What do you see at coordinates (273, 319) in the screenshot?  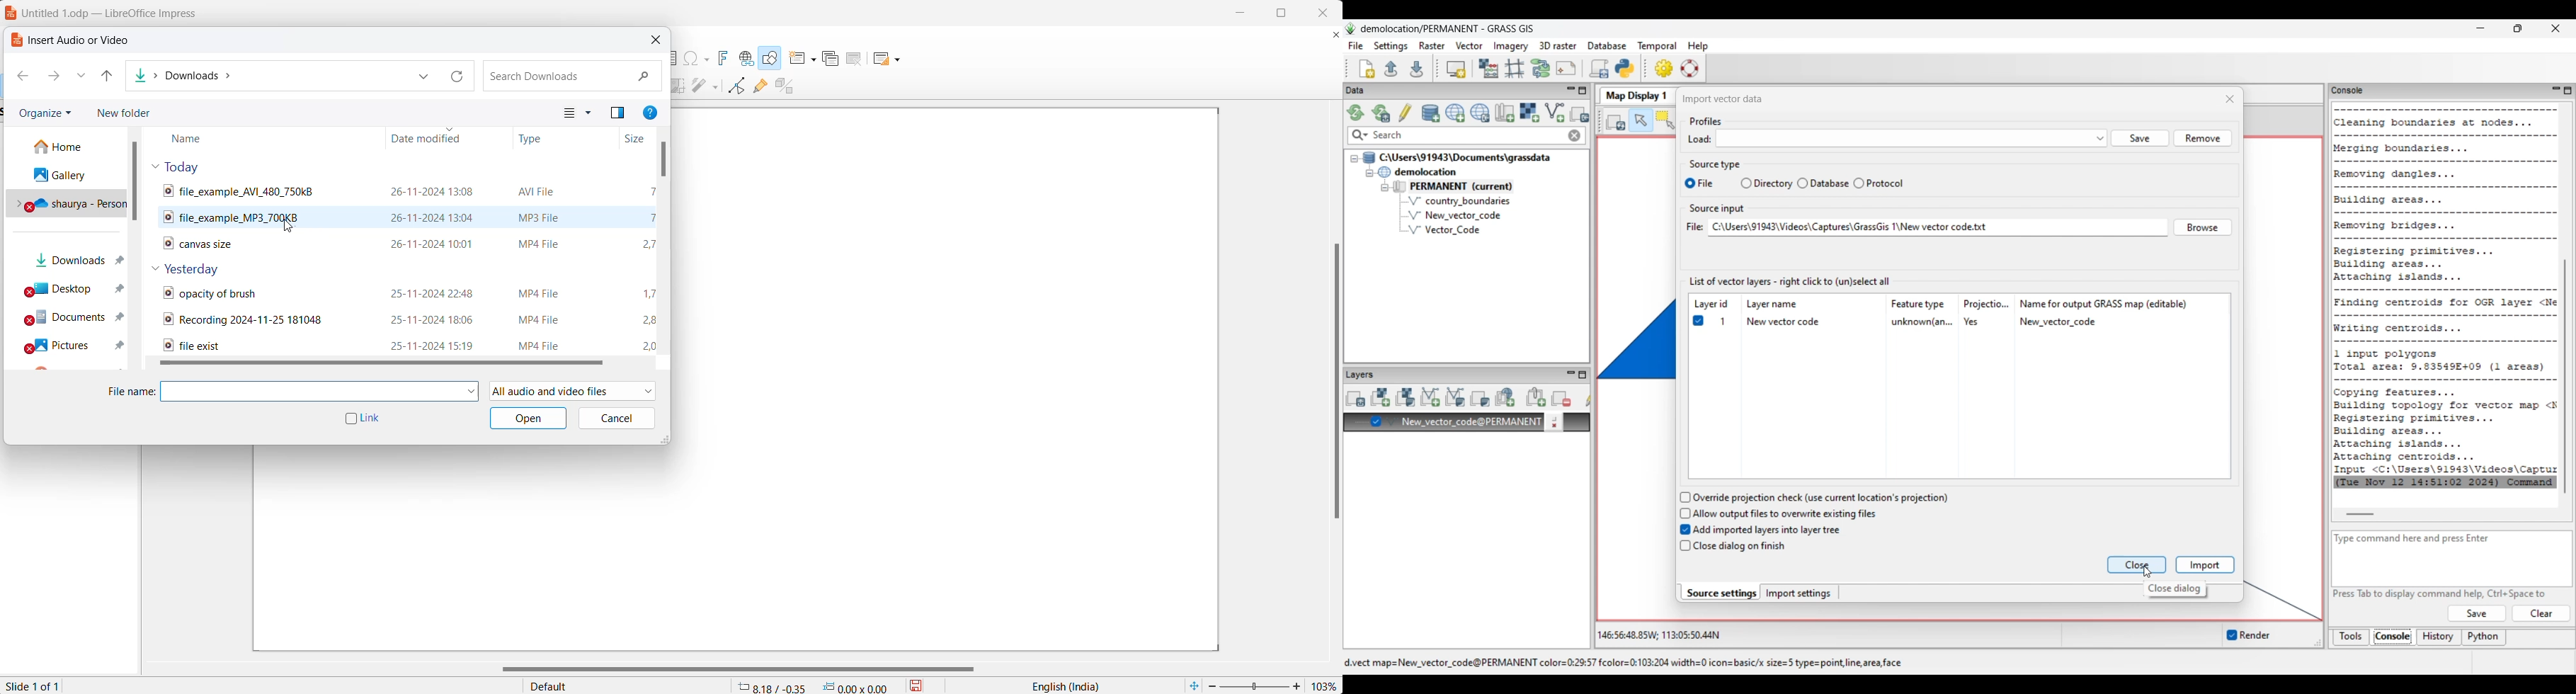 I see `video files name` at bounding box center [273, 319].